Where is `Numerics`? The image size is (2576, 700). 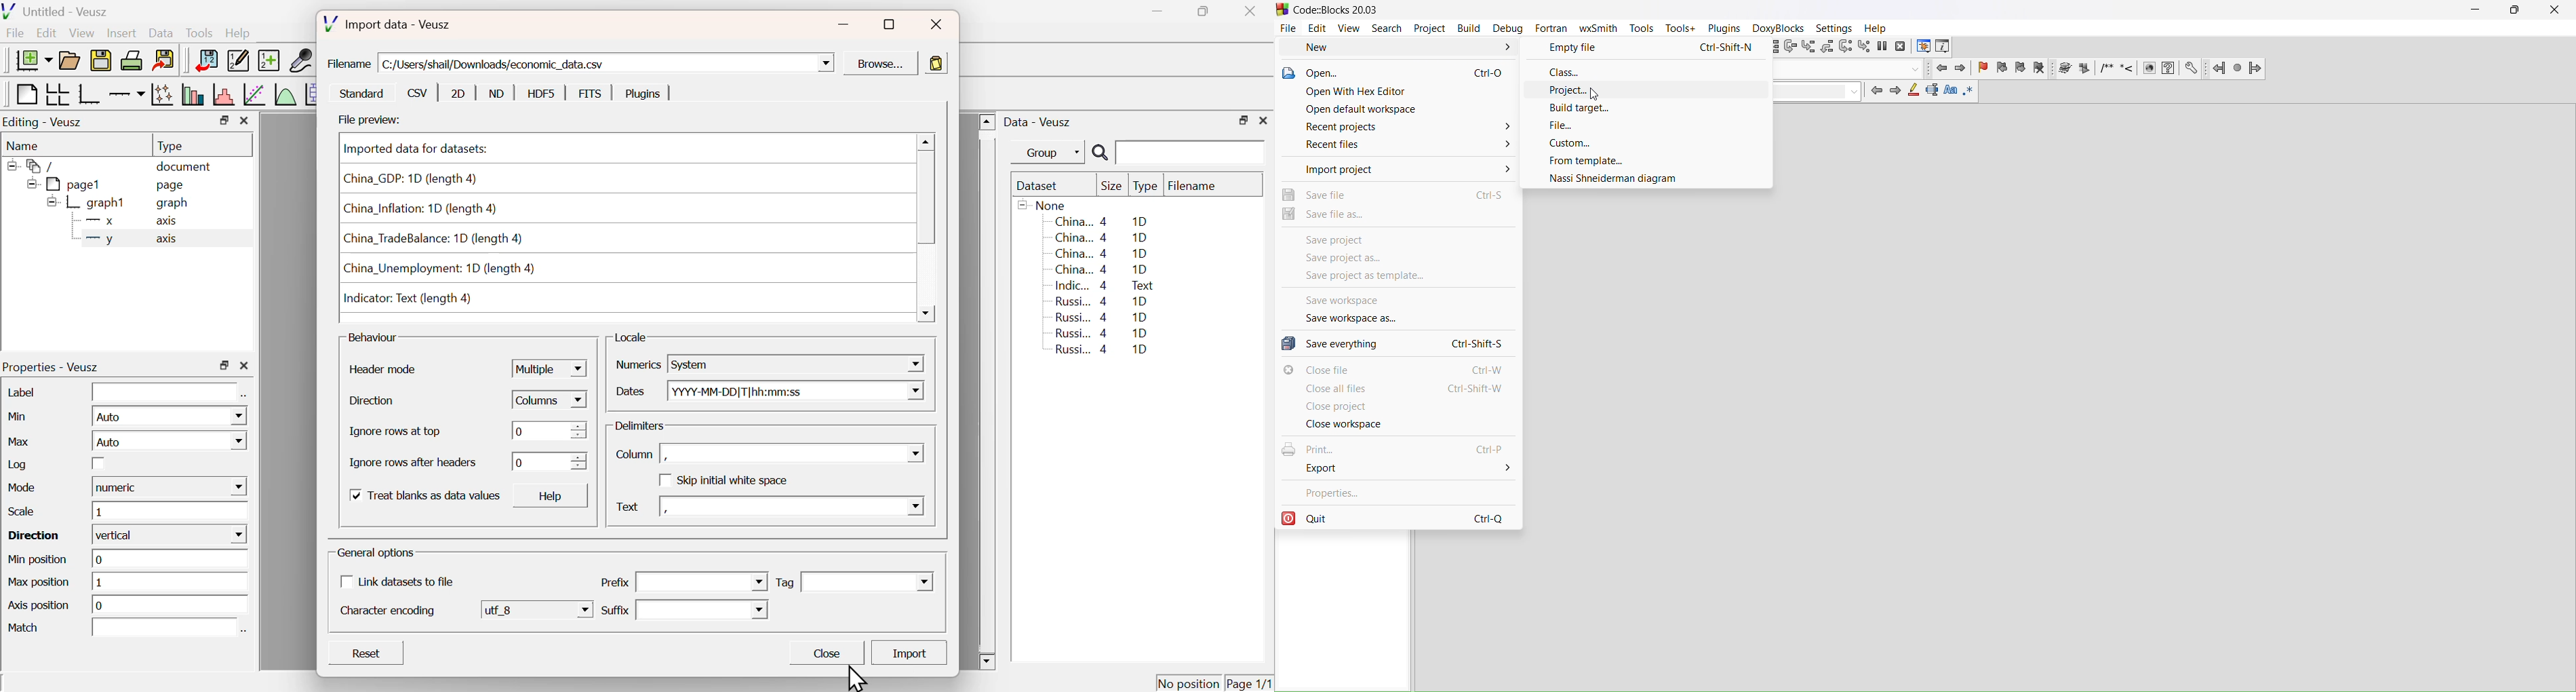 Numerics is located at coordinates (637, 364).